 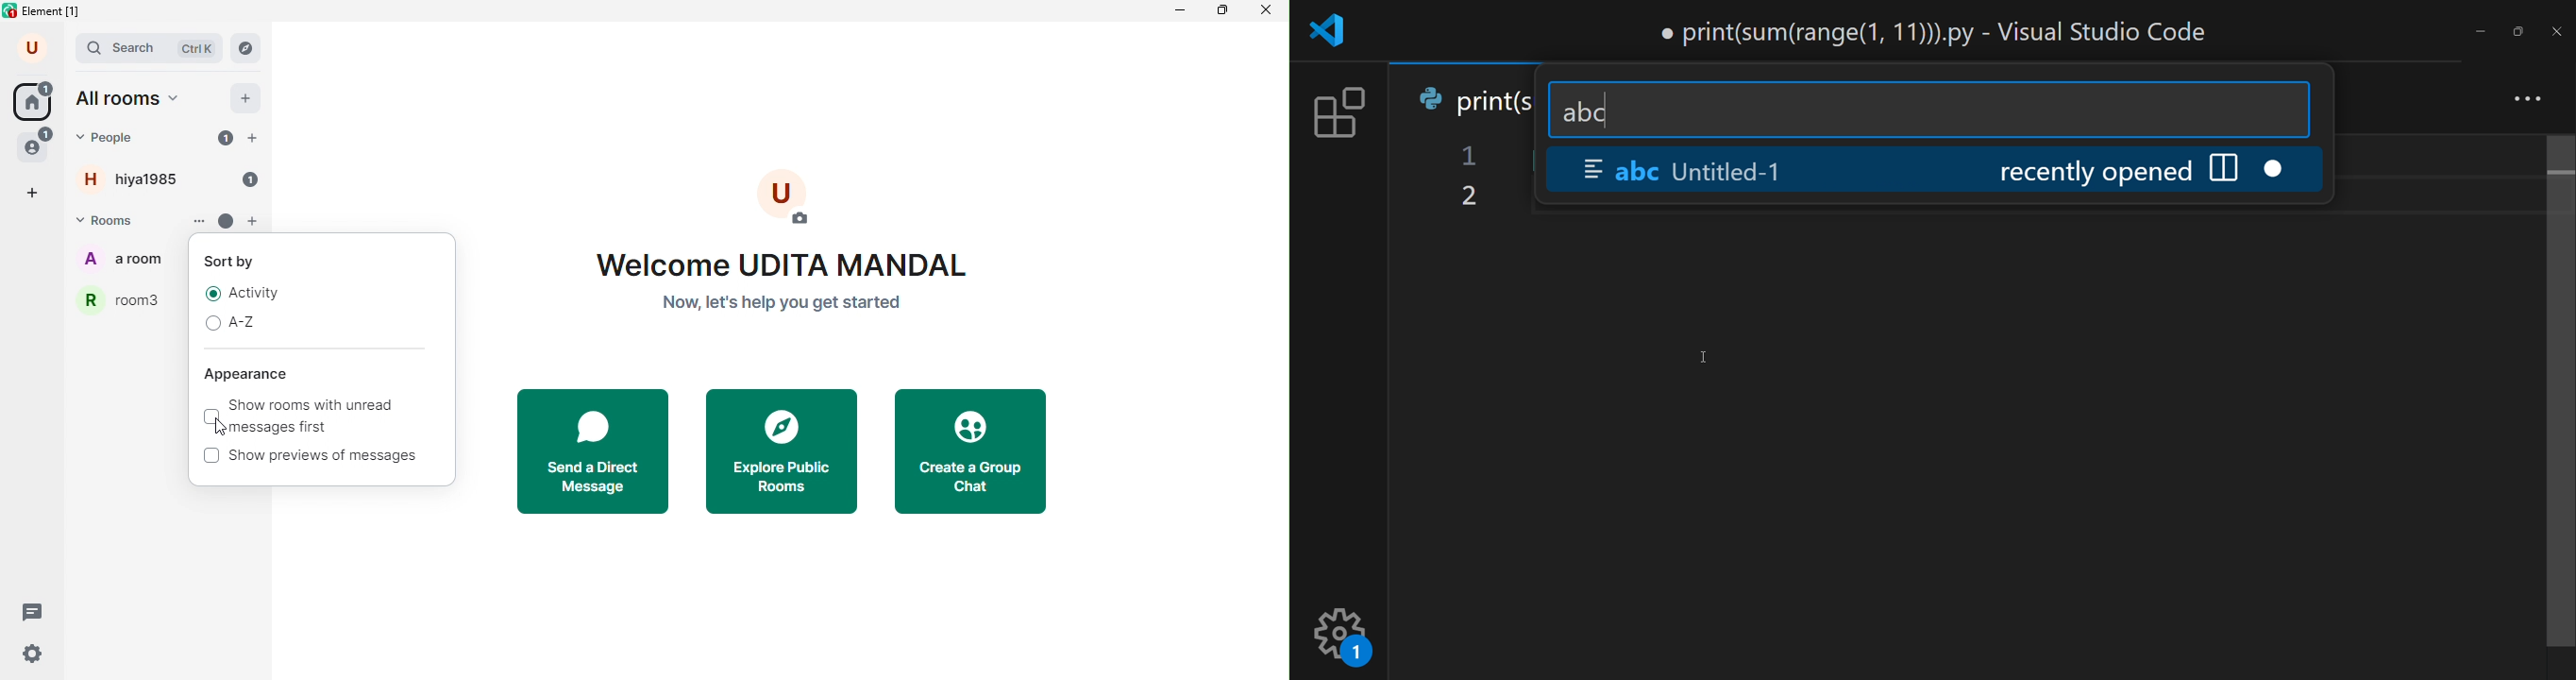 I want to click on welcome text, so click(x=795, y=280).